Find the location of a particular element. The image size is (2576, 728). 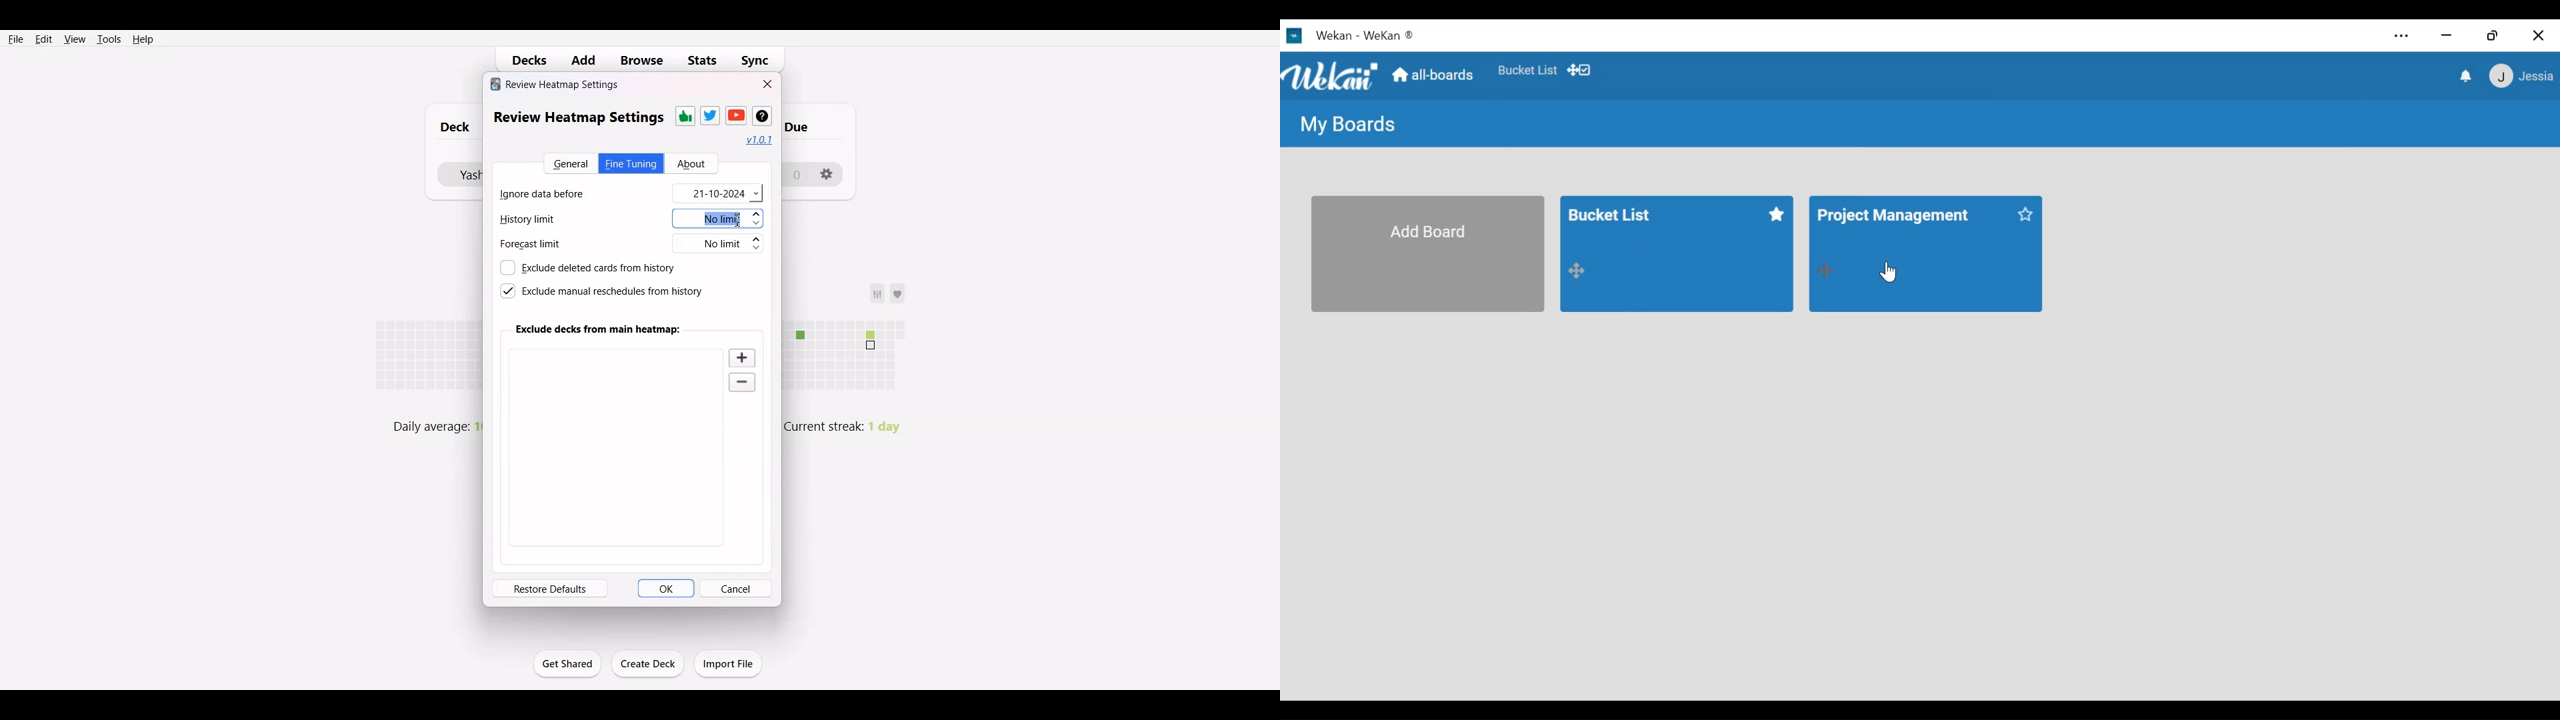

Close is located at coordinates (2537, 35).